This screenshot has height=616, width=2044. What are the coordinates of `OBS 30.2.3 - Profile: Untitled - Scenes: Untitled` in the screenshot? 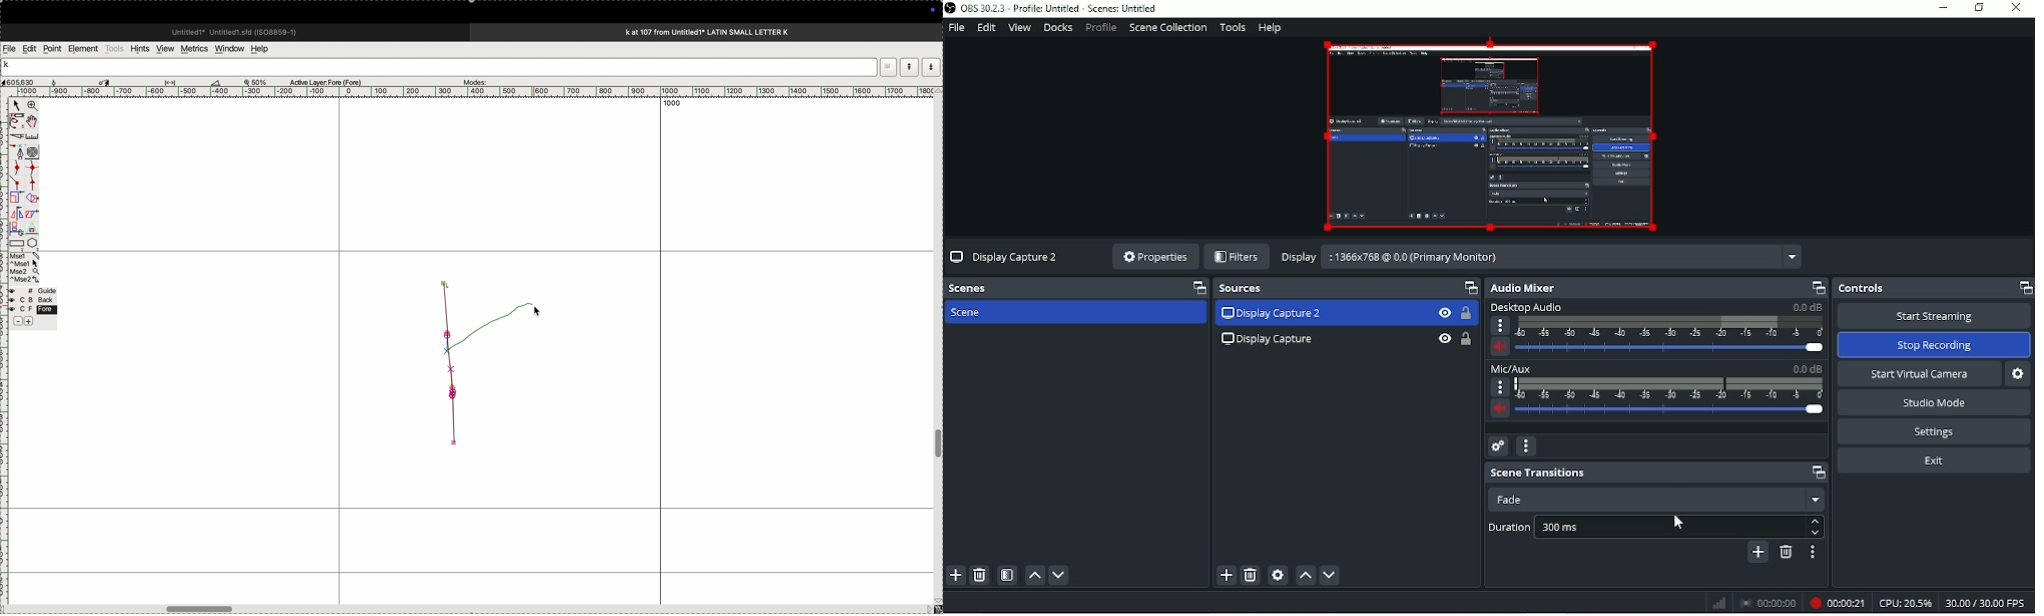 It's located at (1058, 8).